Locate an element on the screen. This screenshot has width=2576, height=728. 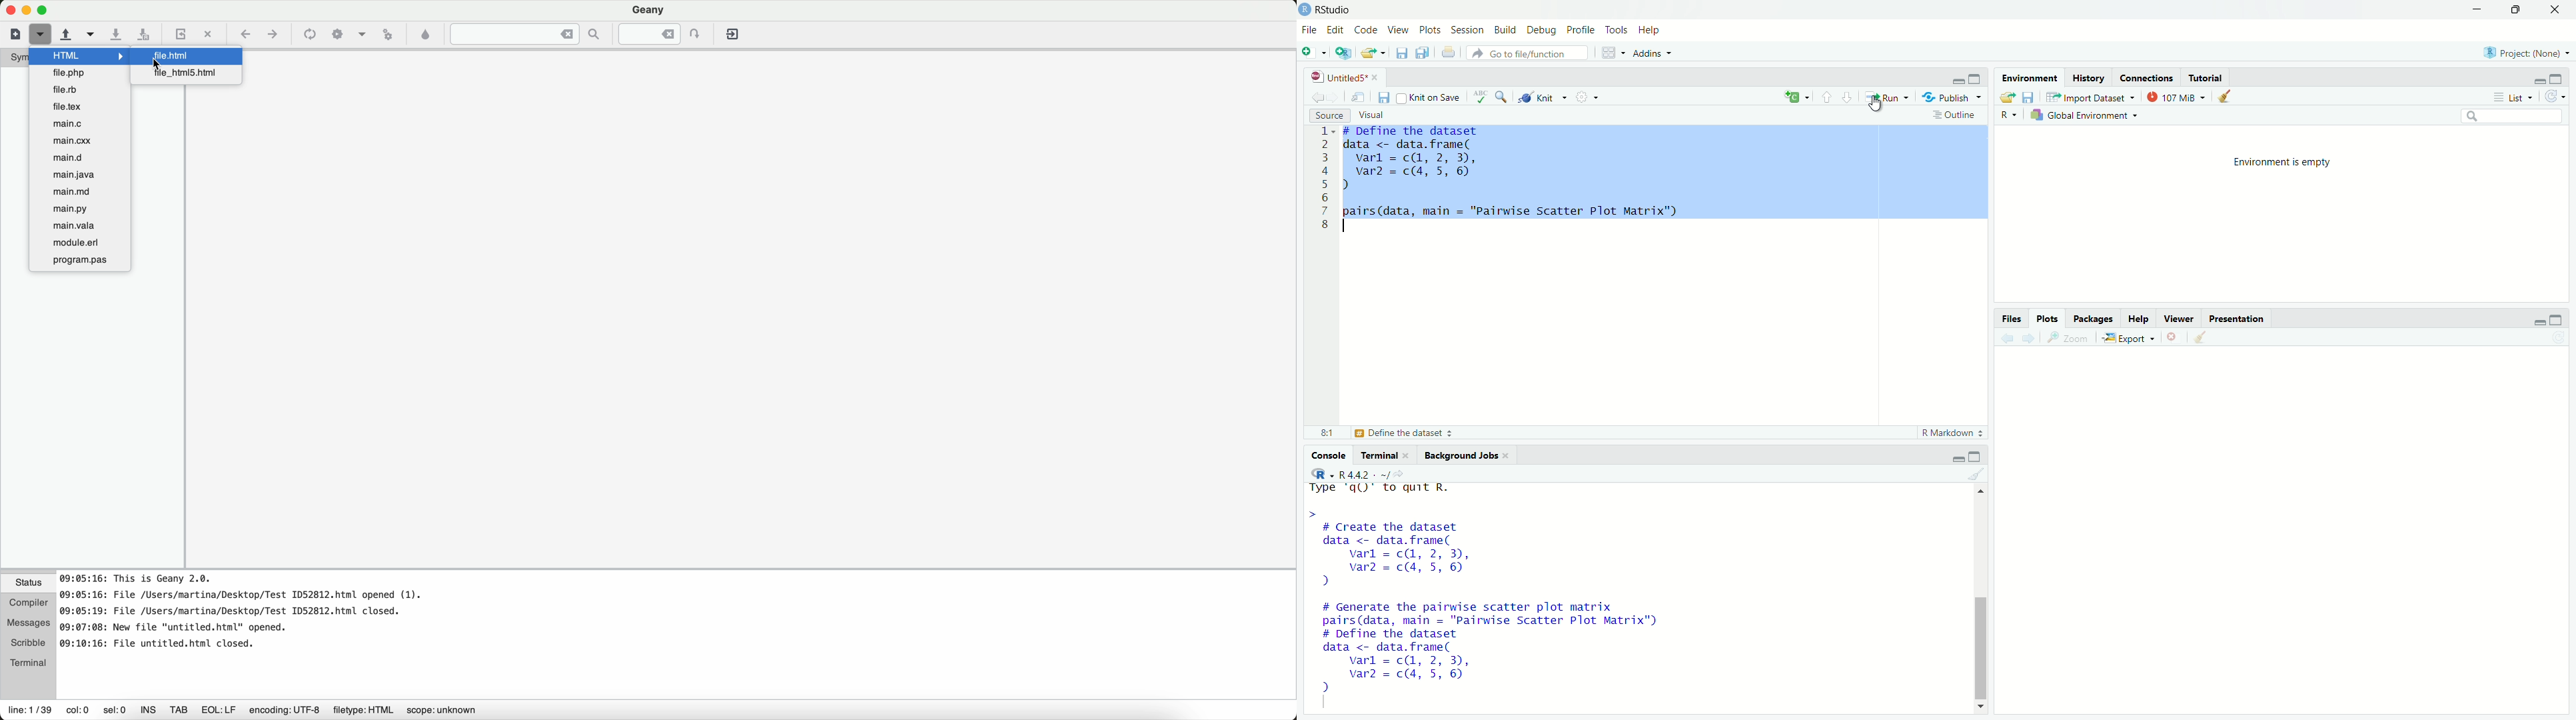
Run the current line or selection (Ctrl + Enter) is located at coordinates (1885, 96).